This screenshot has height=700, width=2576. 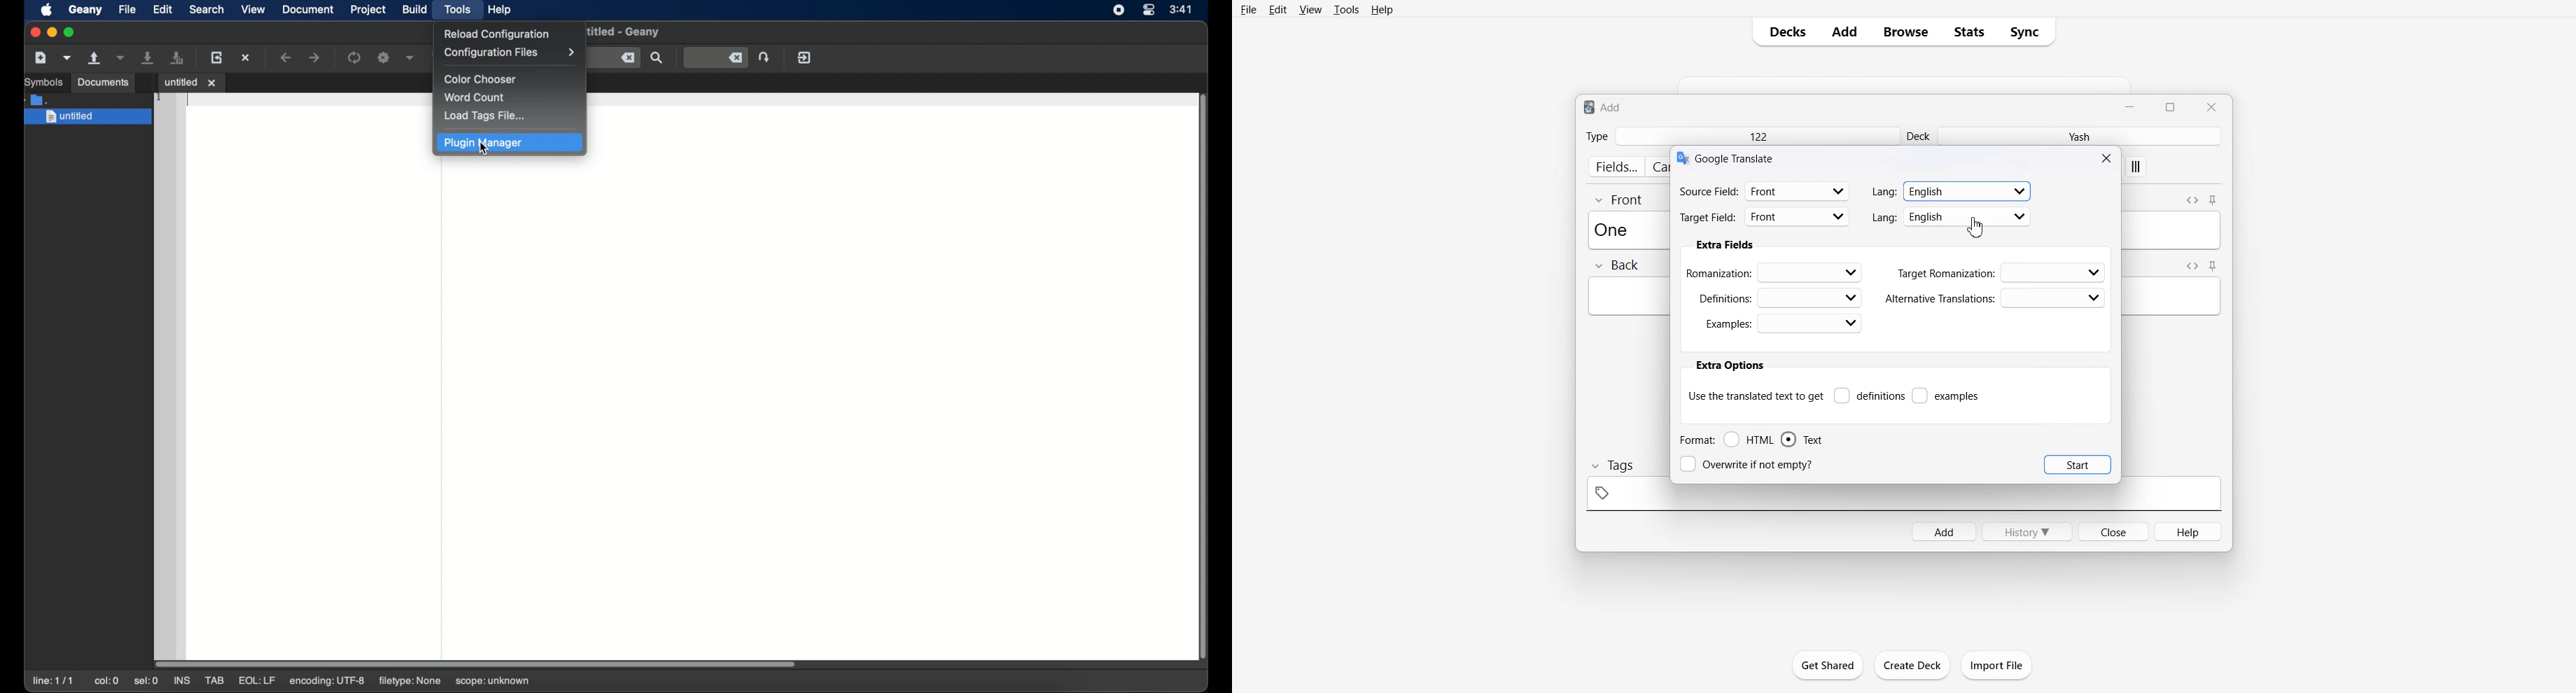 I want to click on Toggle HTML Editor, so click(x=2190, y=265).